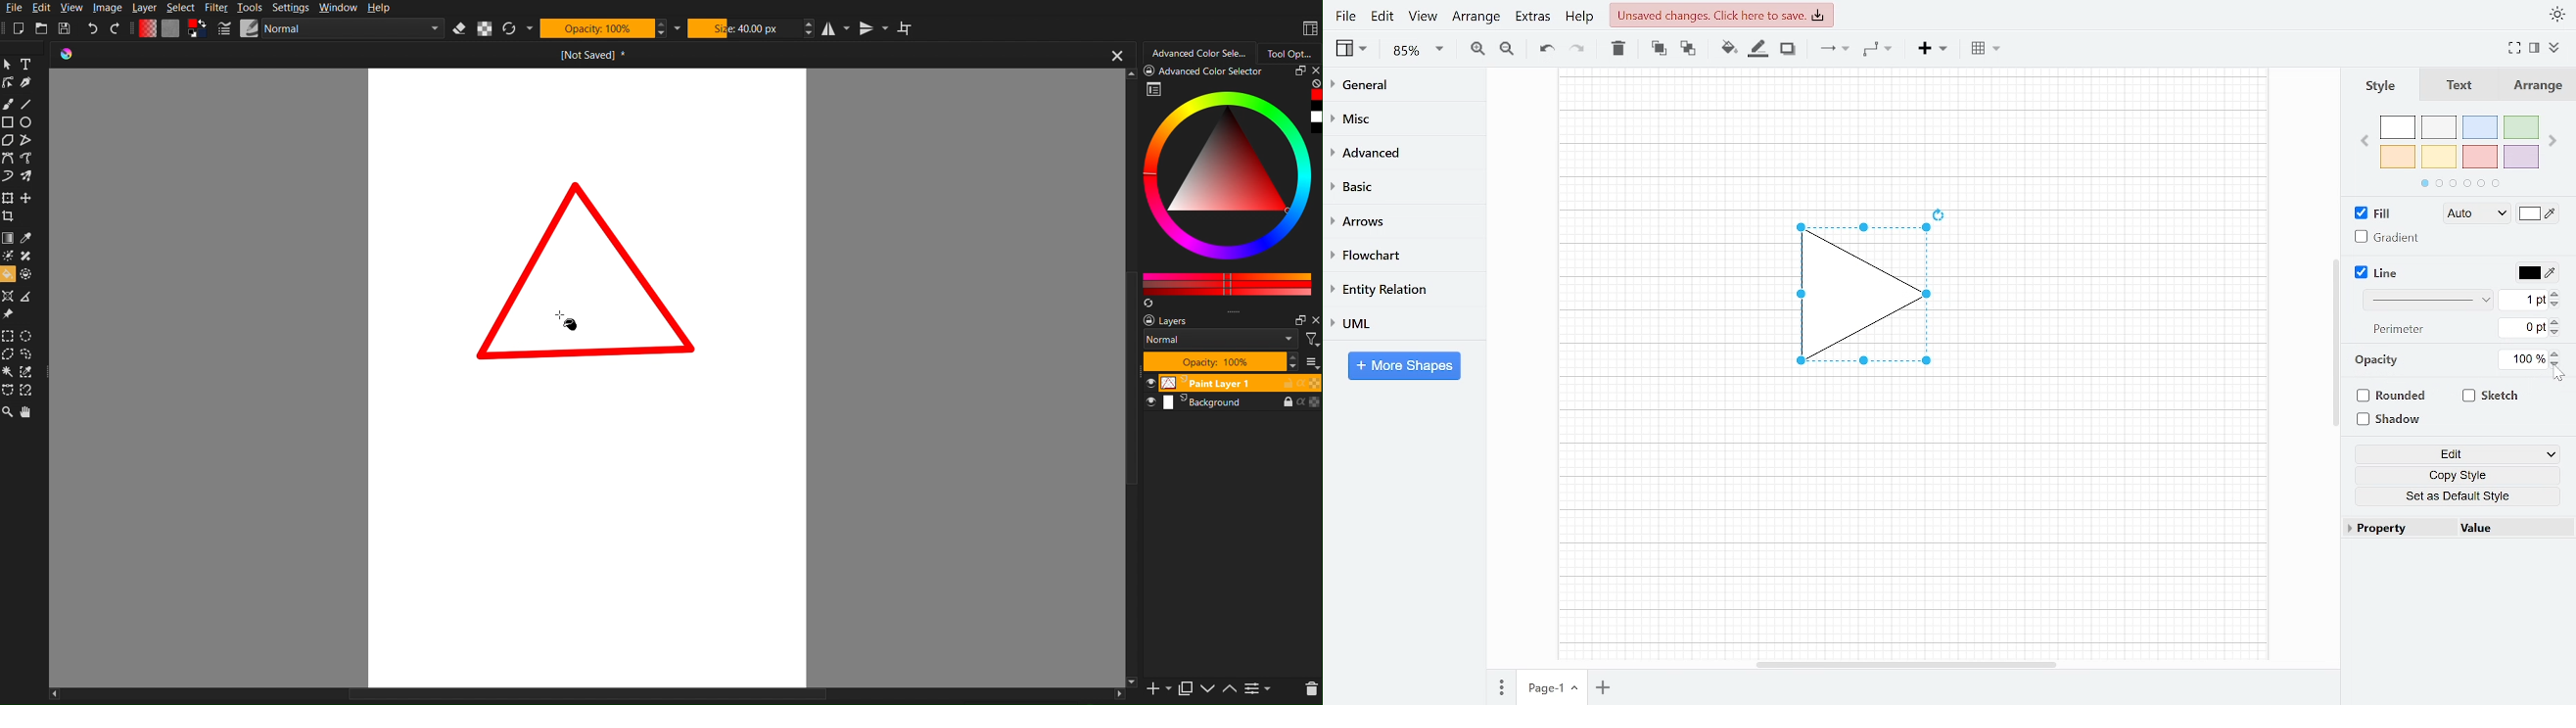  I want to click on Decrease perimeter, so click(2556, 334).